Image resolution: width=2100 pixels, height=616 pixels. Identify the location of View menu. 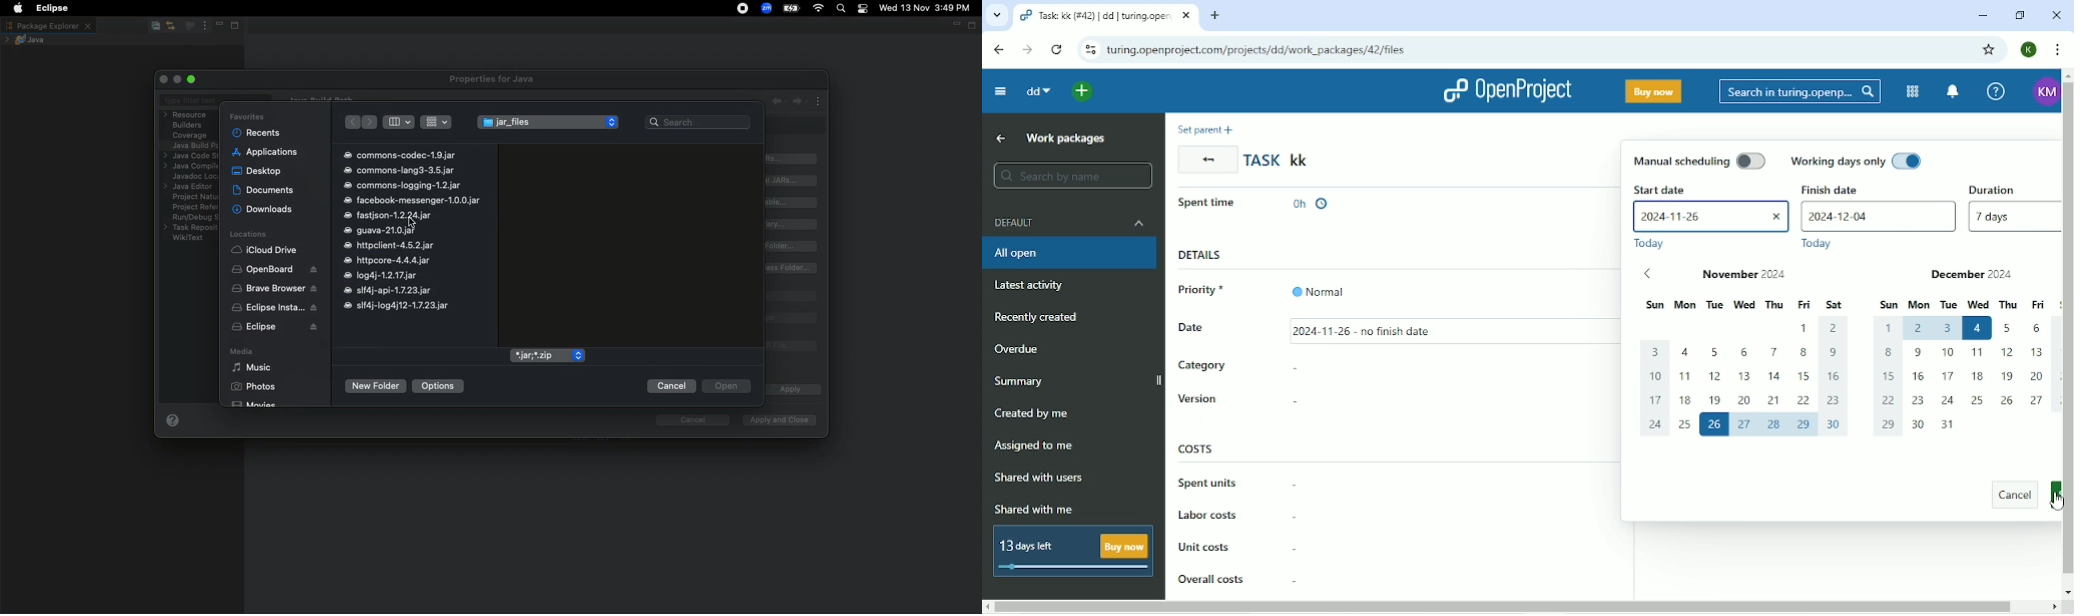
(203, 26).